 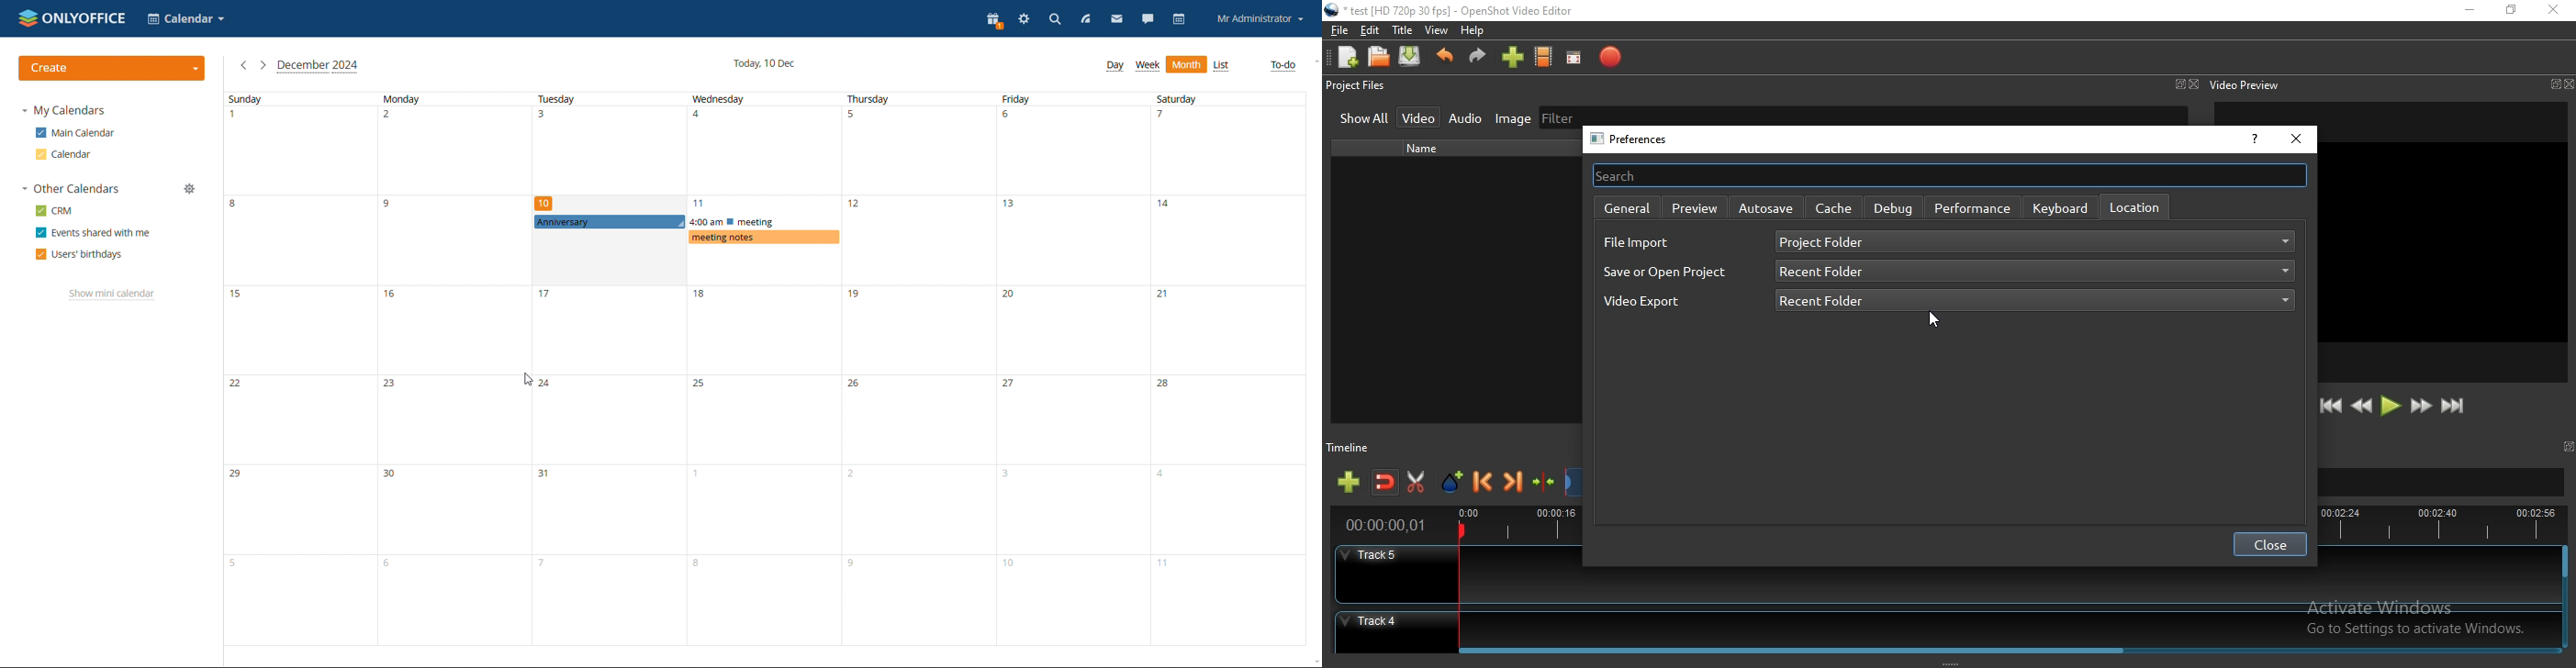 What do you see at coordinates (1382, 527) in the screenshot?
I see `time` at bounding box center [1382, 527].